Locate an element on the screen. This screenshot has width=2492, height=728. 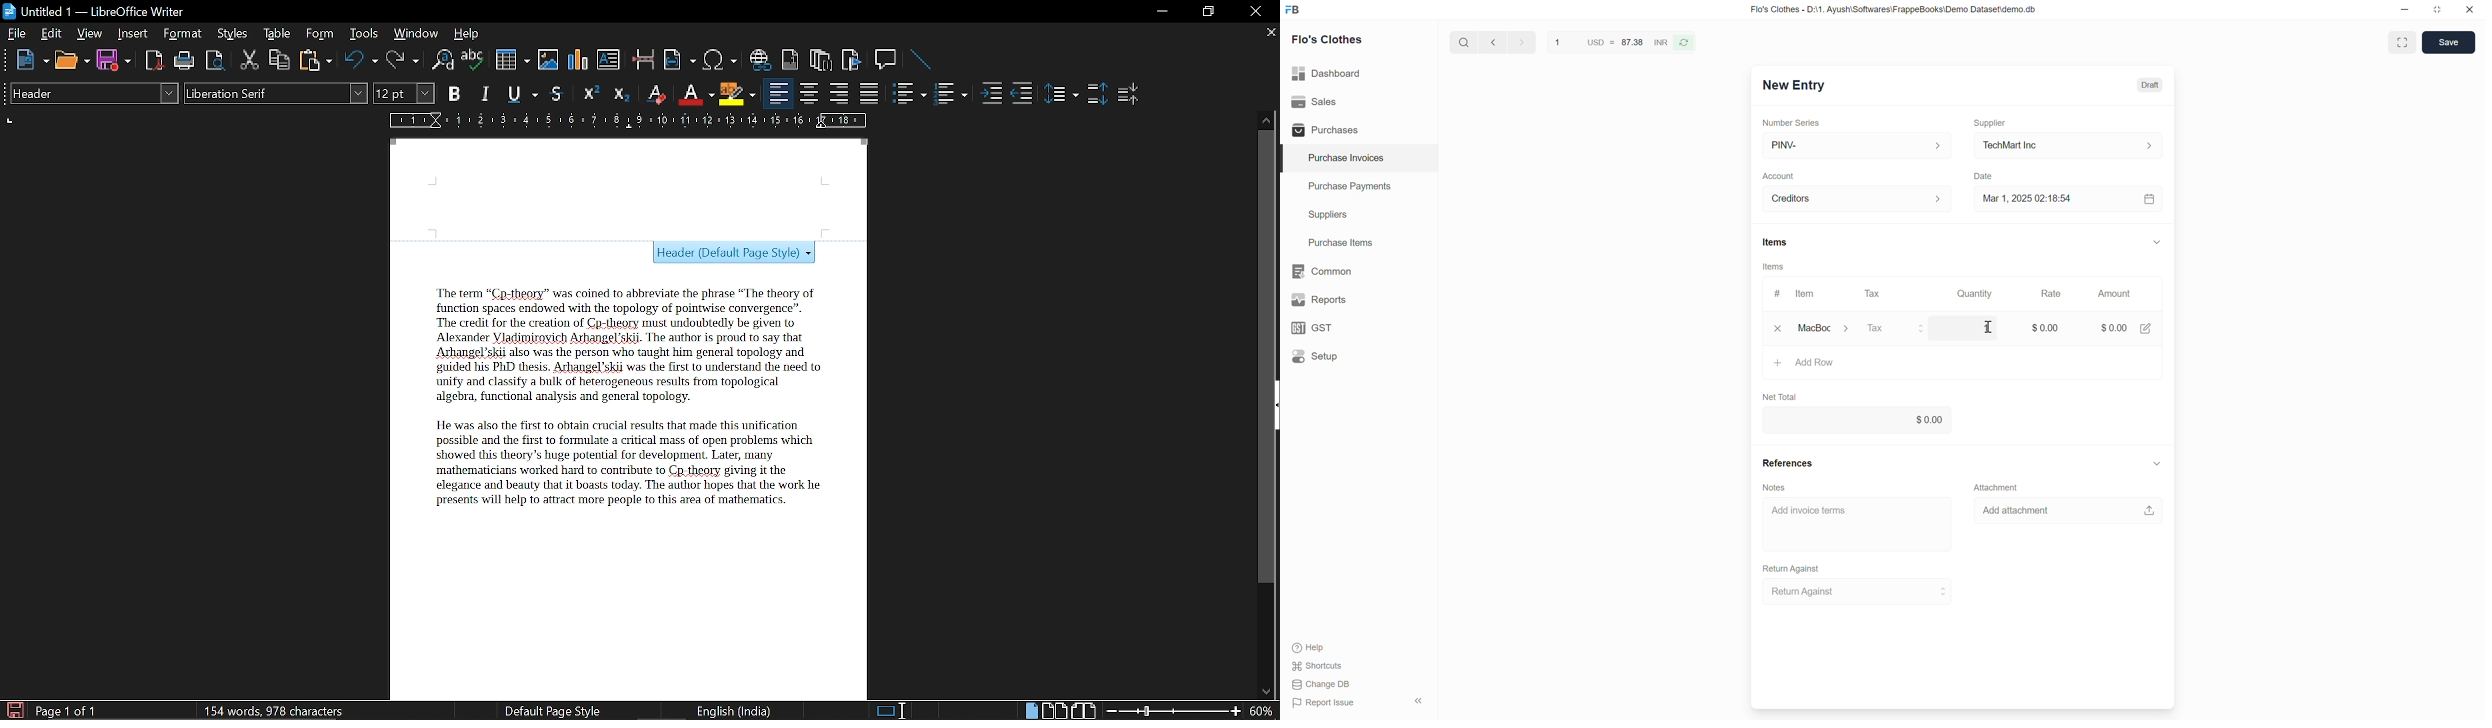
Creditors is located at coordinates (1858, 199).